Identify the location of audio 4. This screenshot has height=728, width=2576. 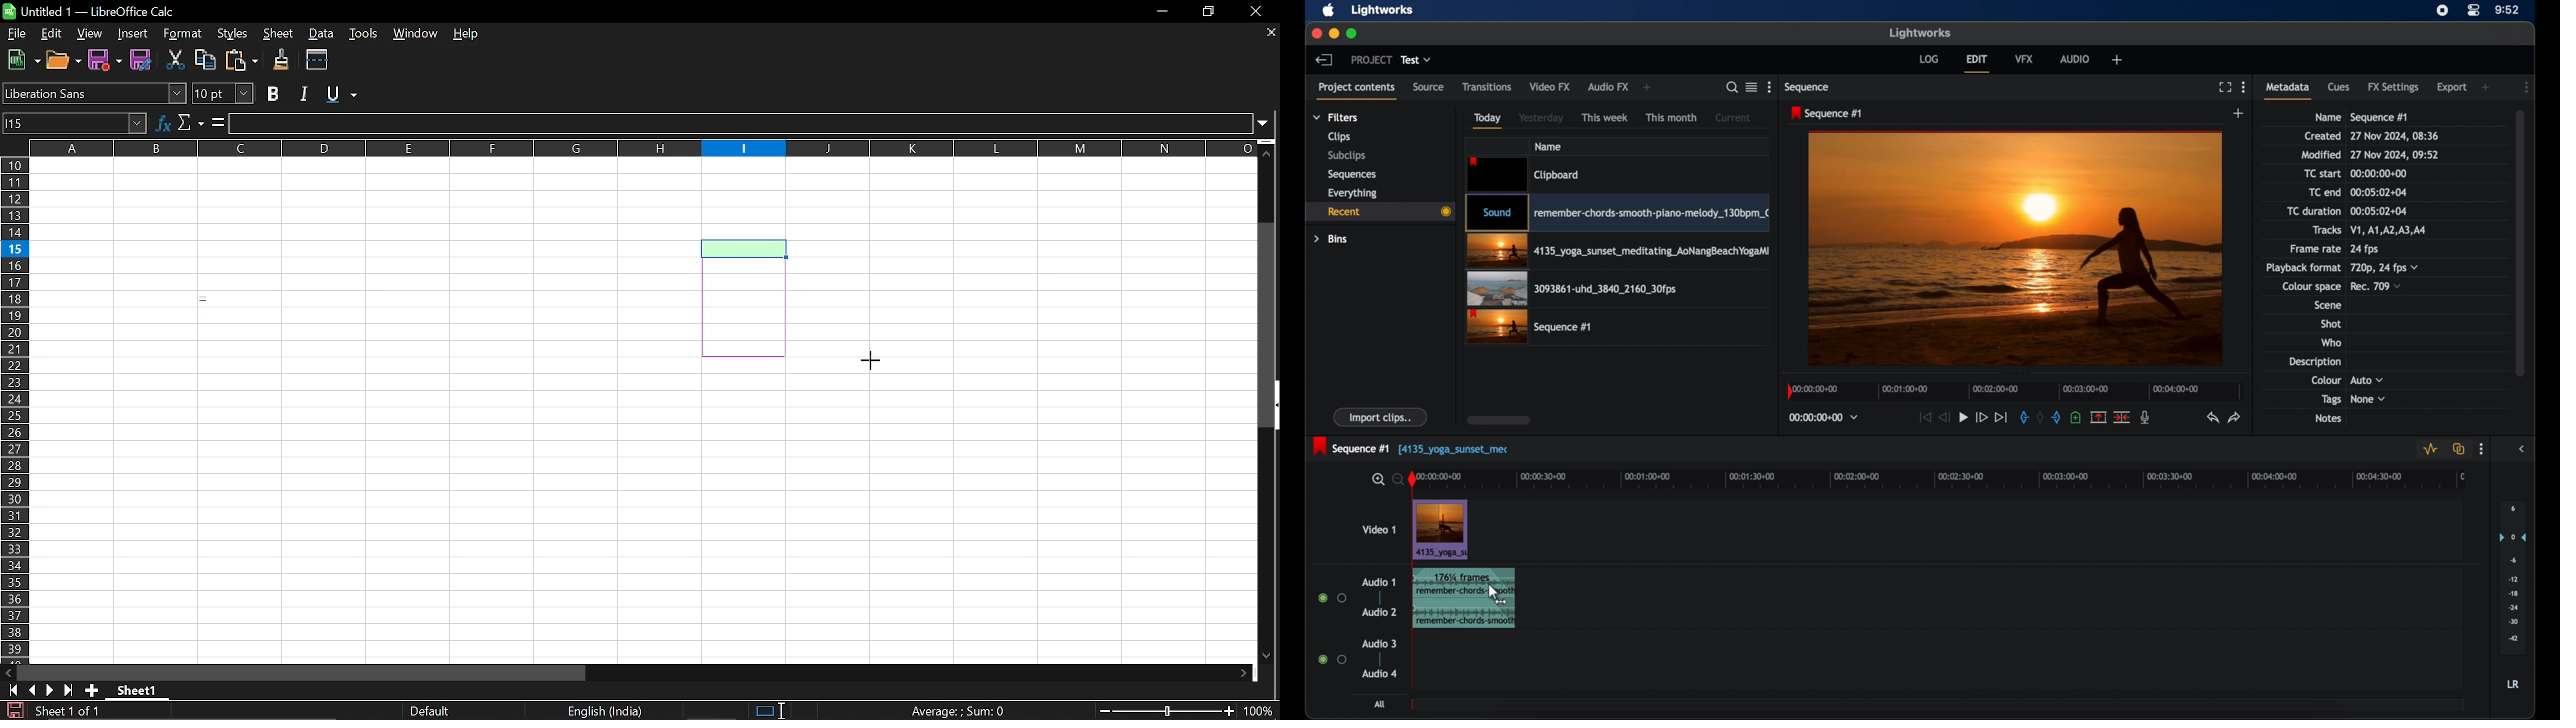
(1380, 675).